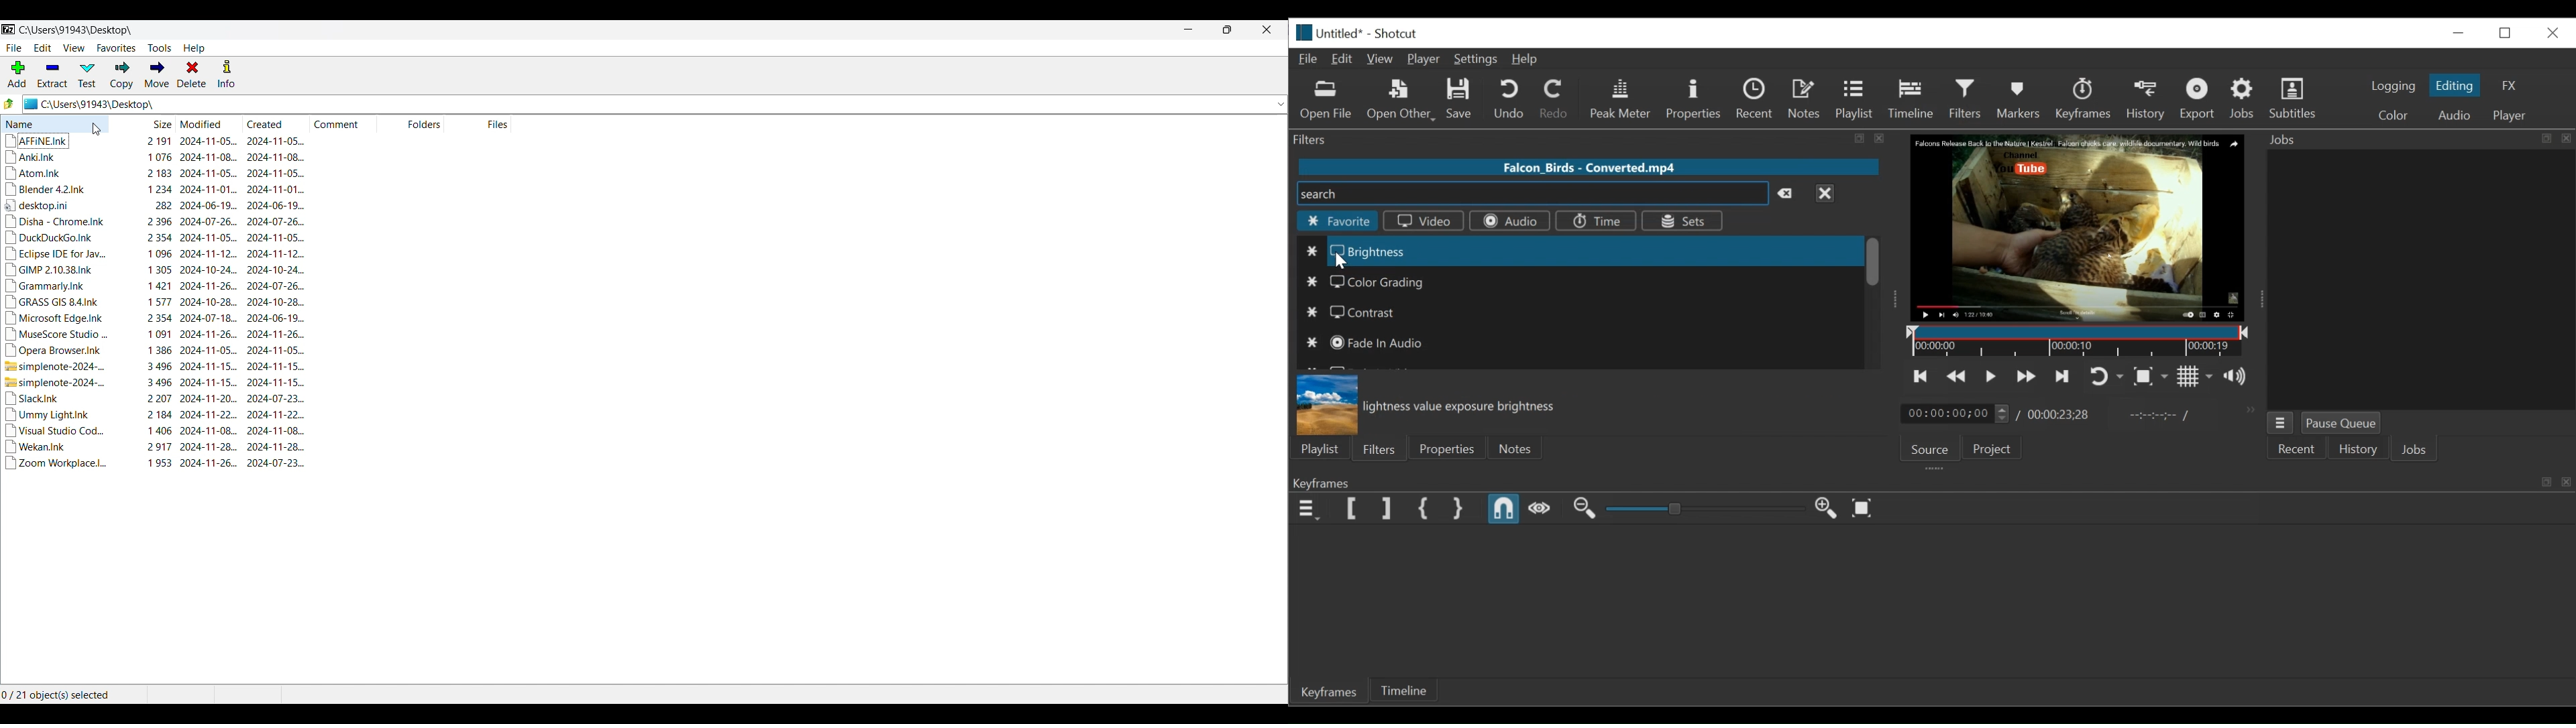 The width and height of the screenshot is (2576, 728). What do you see at coordinates (1966, 101) in the screenshot?
I see `Filters` at bounding box center [1966, 101].